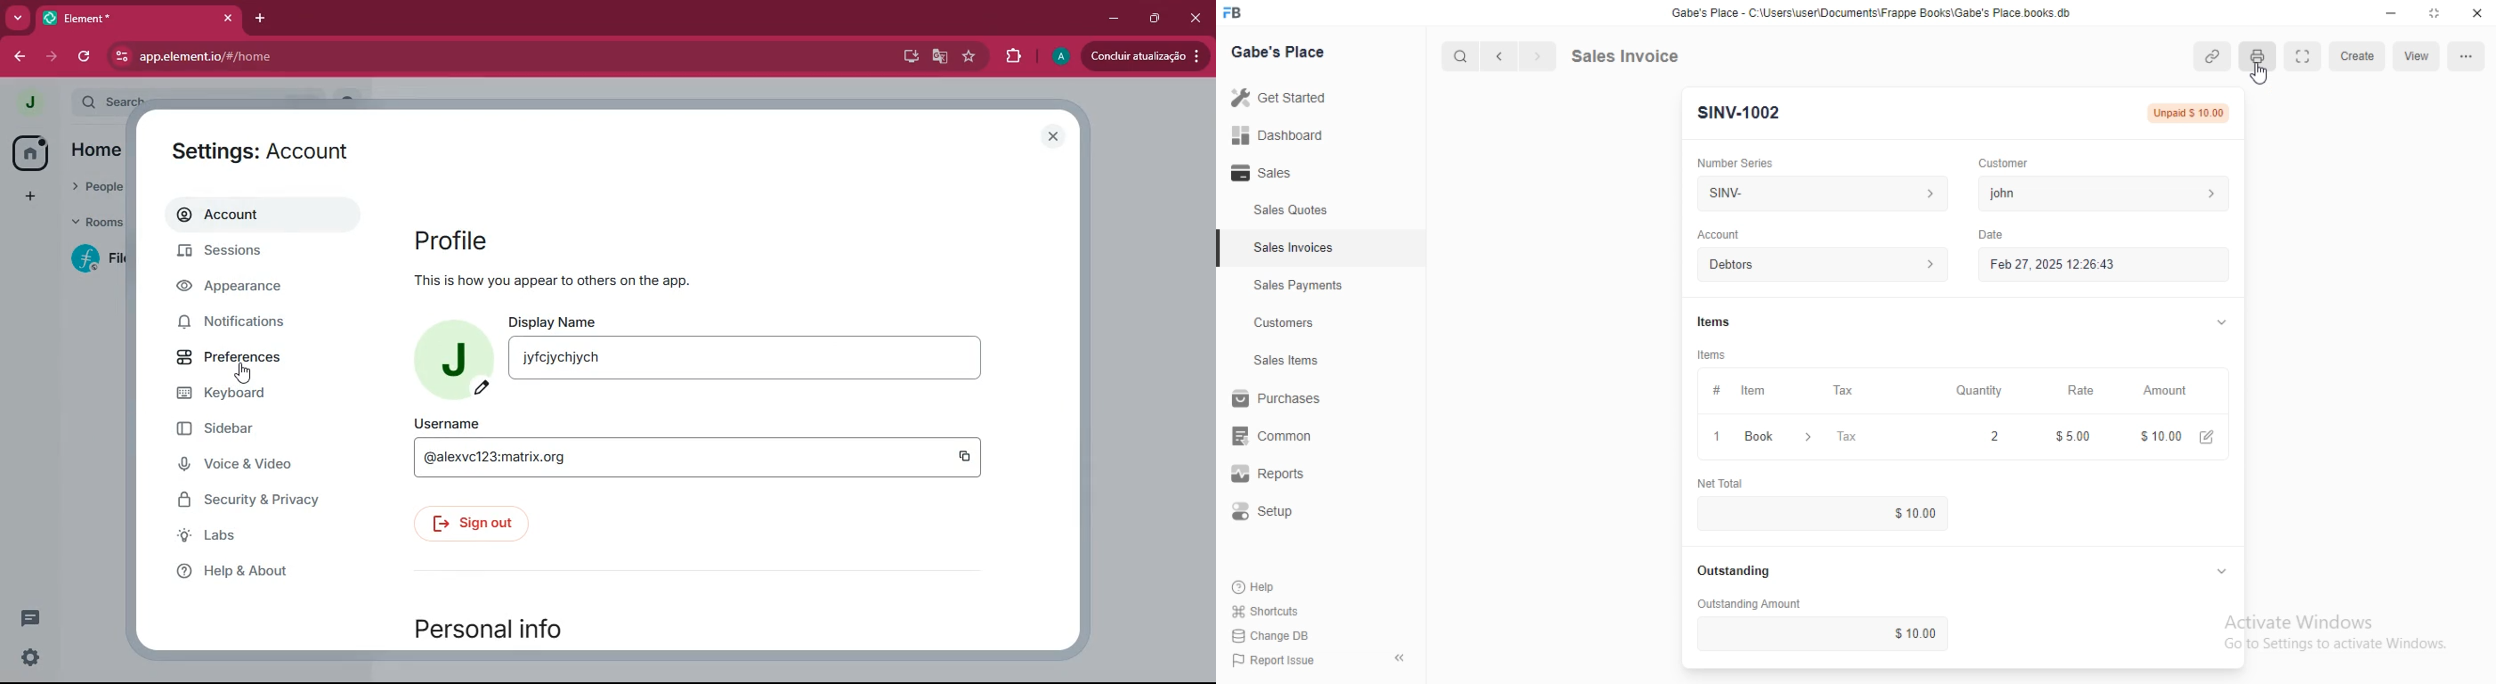  Describe the element at coordinates (1263, 511) in the screenshot. I see `setup` at that location.